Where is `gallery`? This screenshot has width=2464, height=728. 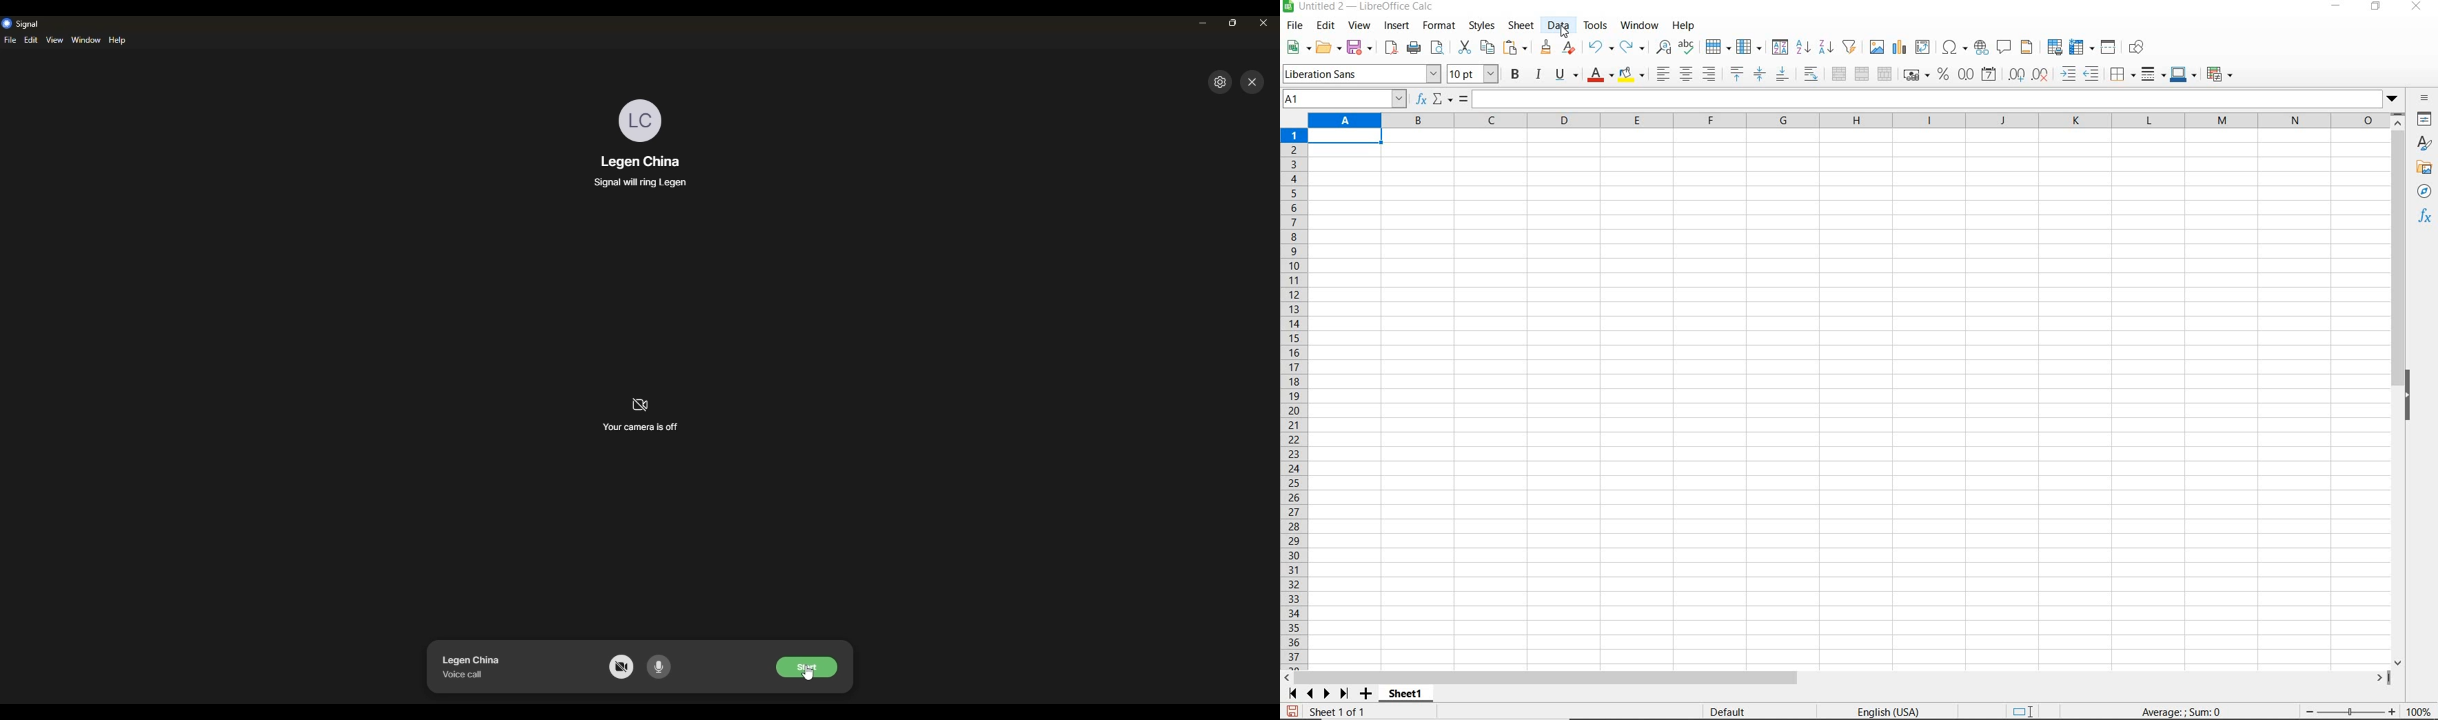 gallery is located at coordinates (2426, 167).